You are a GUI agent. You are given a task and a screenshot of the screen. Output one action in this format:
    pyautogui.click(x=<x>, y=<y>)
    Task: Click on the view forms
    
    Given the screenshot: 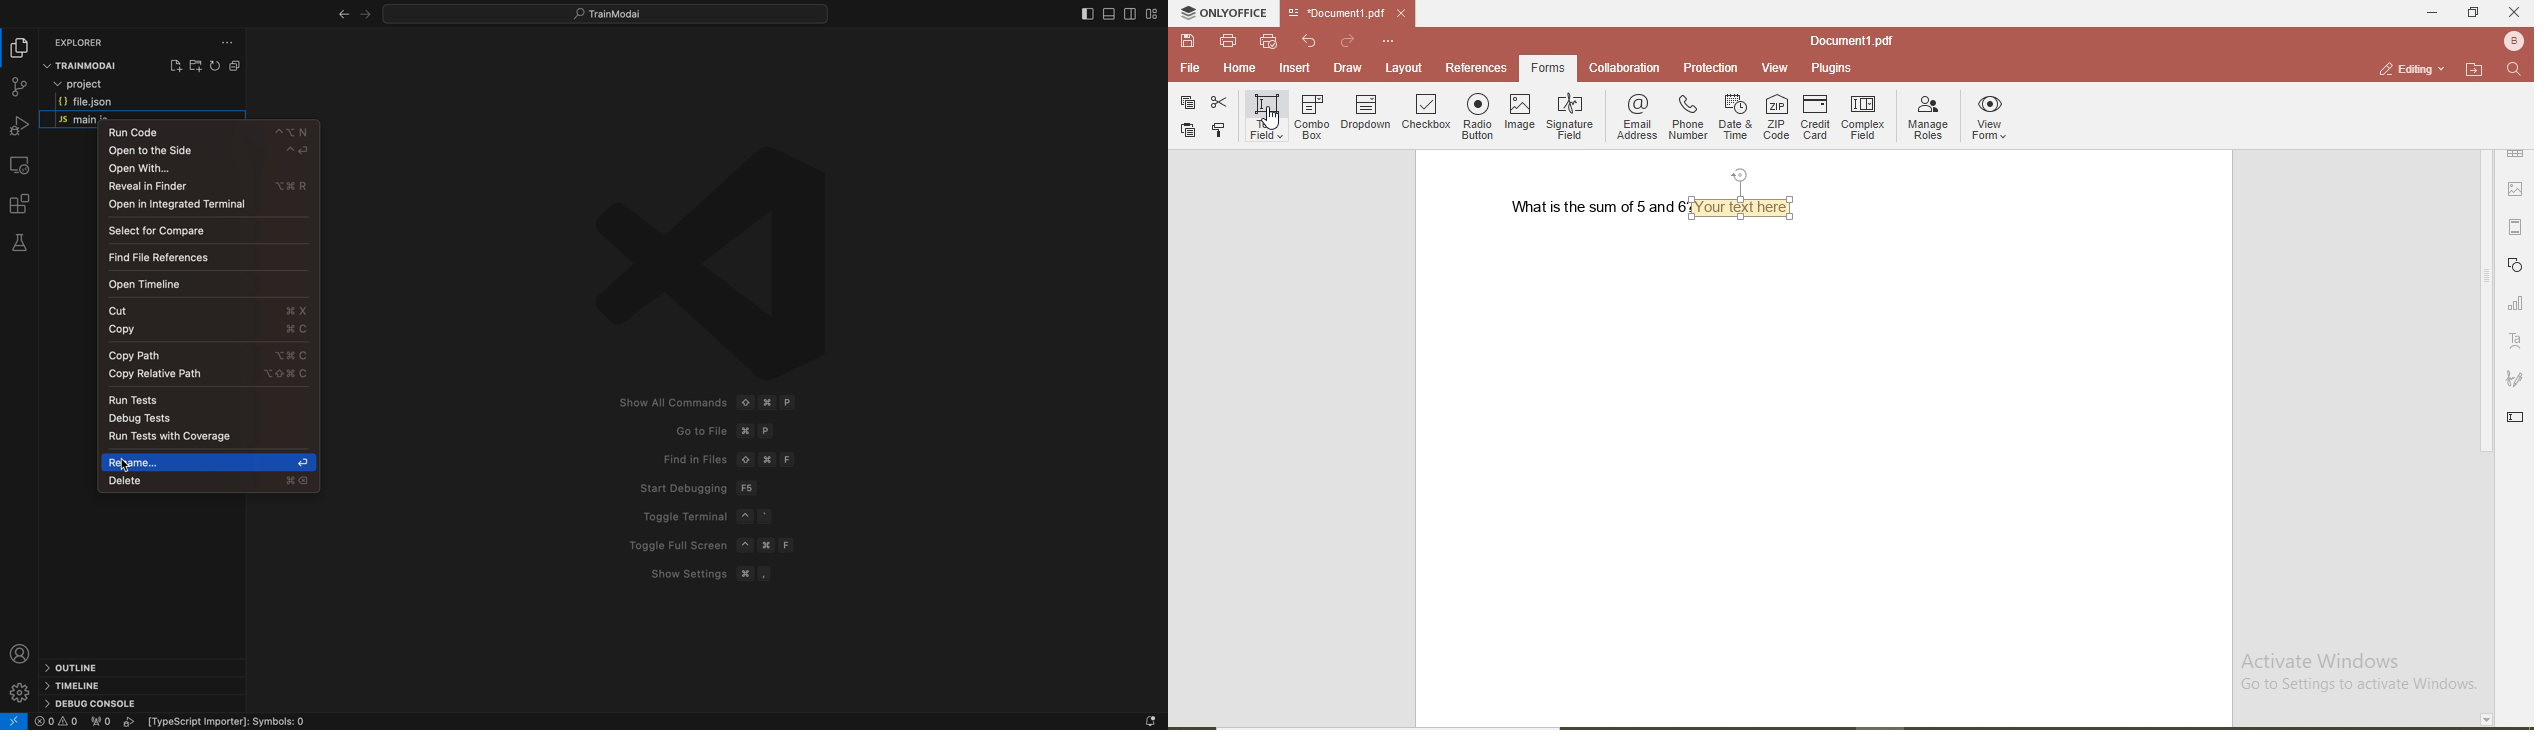 What is the action you would take?
    pyautogui.click(x=1992, y=117)
    